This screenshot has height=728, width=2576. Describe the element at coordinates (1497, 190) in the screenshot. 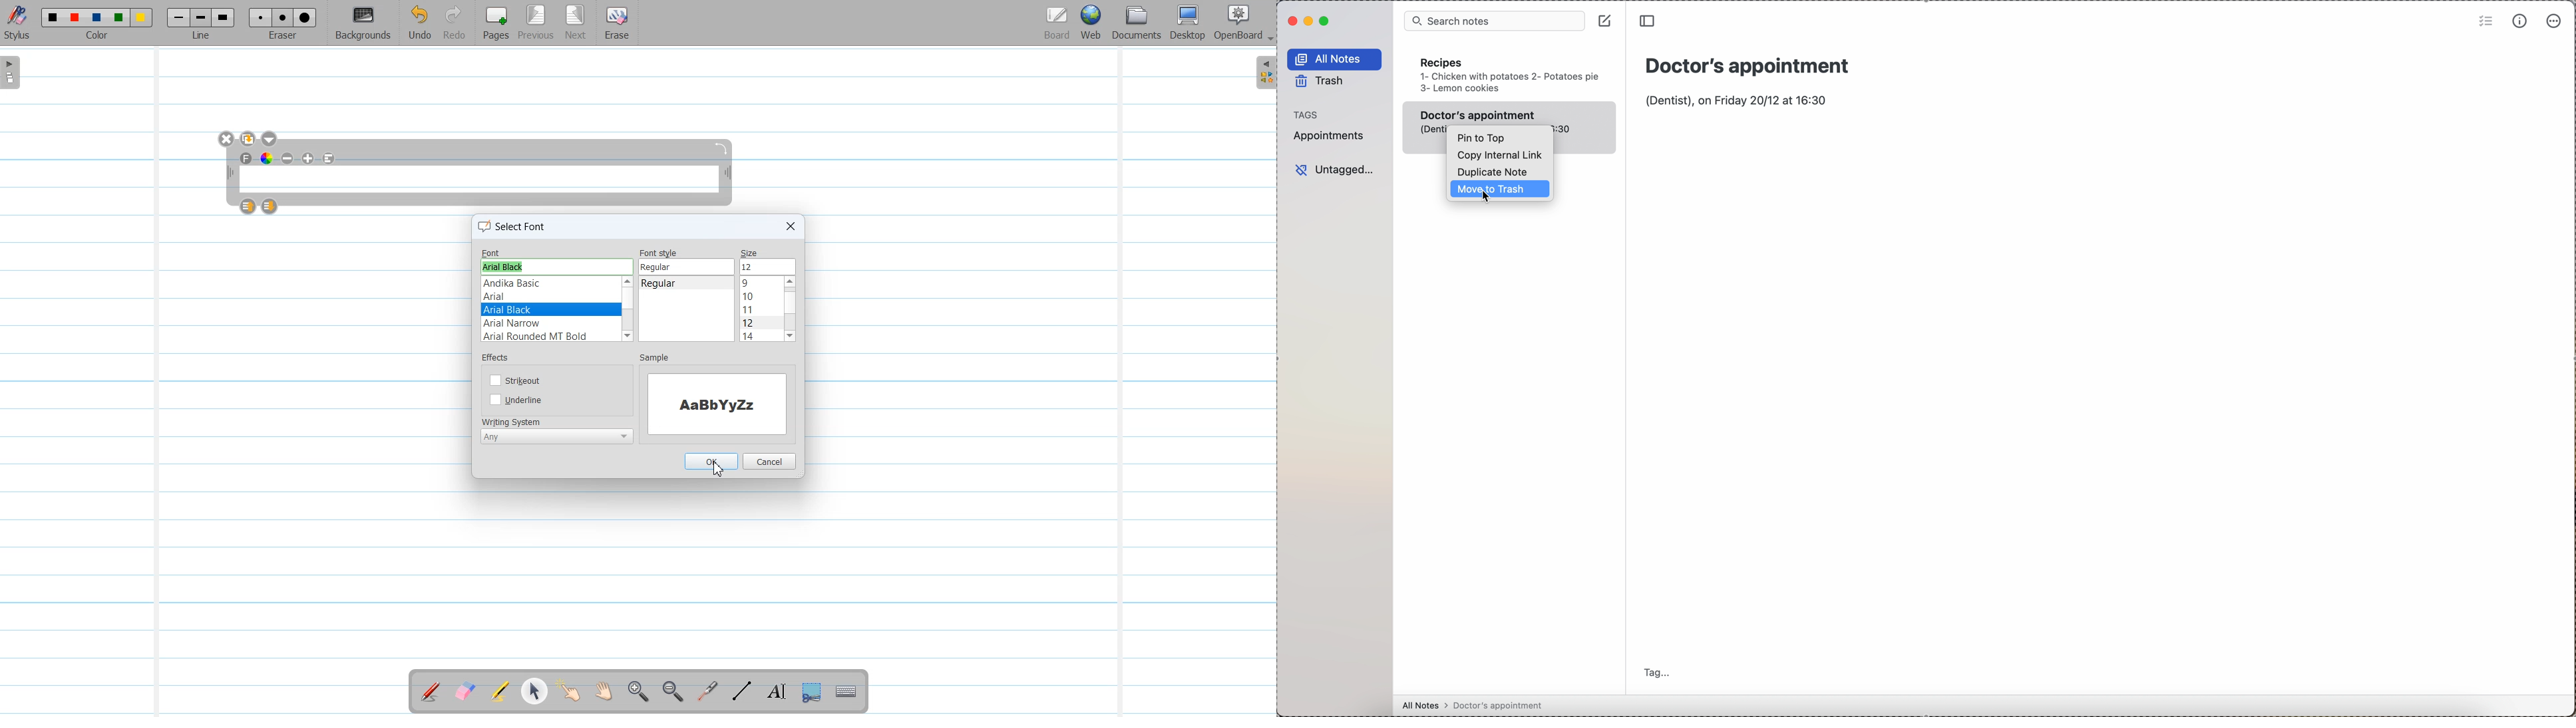

I see `Move to trash` at that location.